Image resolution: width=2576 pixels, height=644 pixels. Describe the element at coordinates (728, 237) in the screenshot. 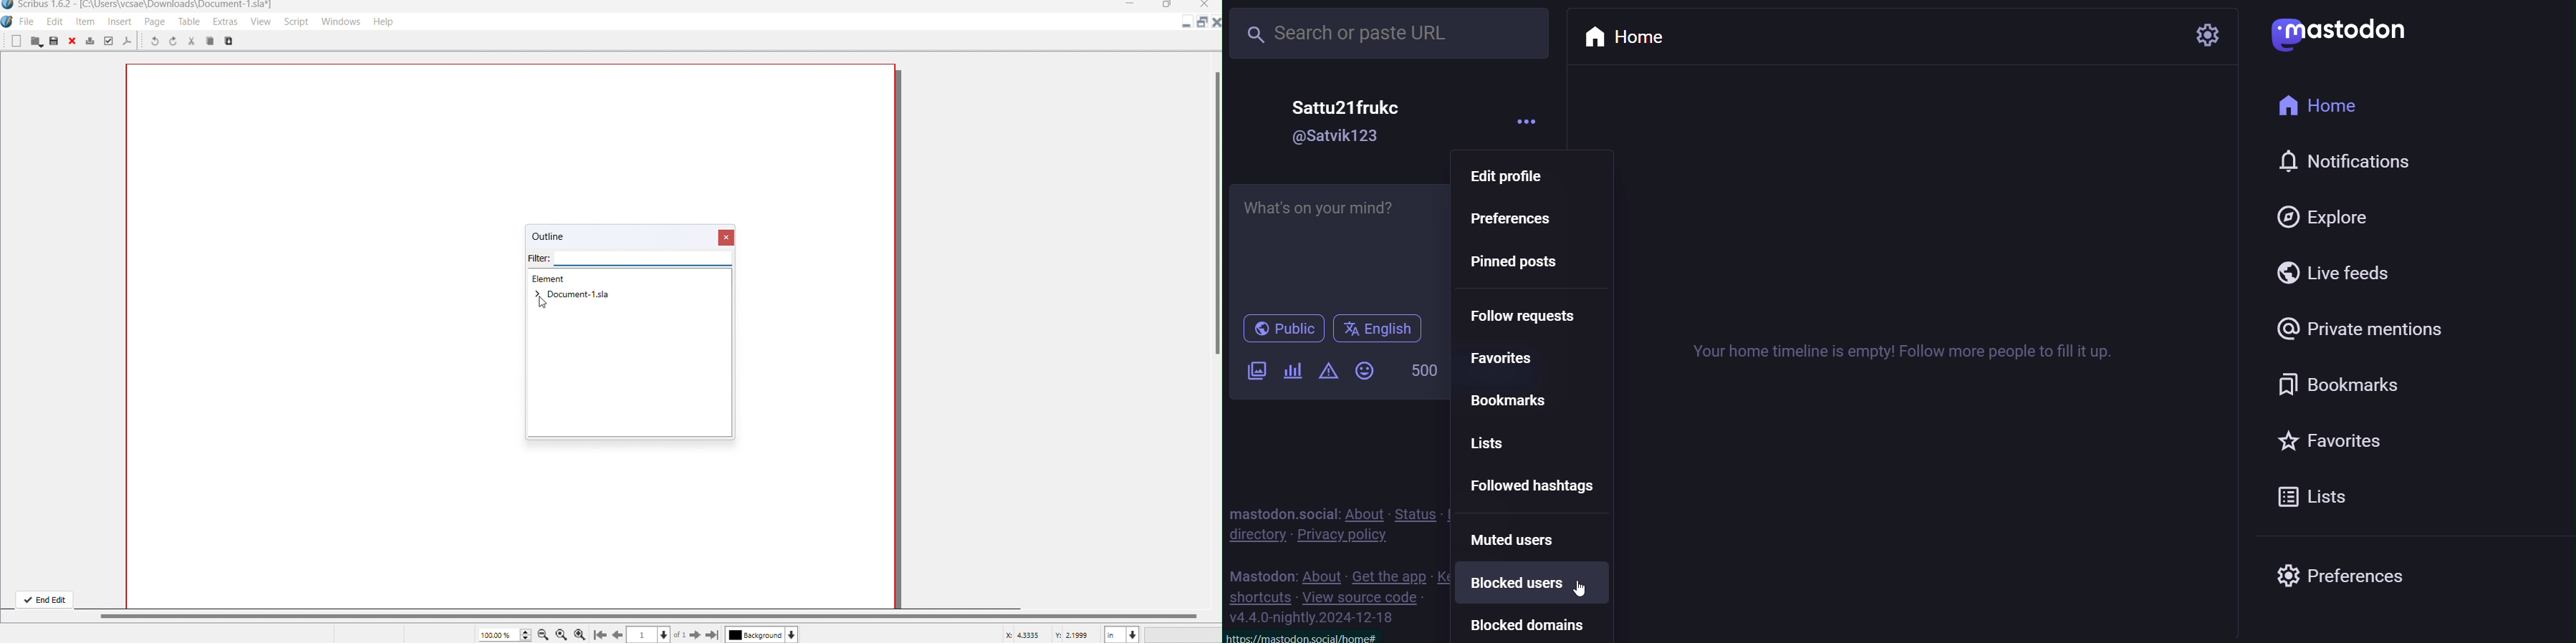

I see `Close` at that location.